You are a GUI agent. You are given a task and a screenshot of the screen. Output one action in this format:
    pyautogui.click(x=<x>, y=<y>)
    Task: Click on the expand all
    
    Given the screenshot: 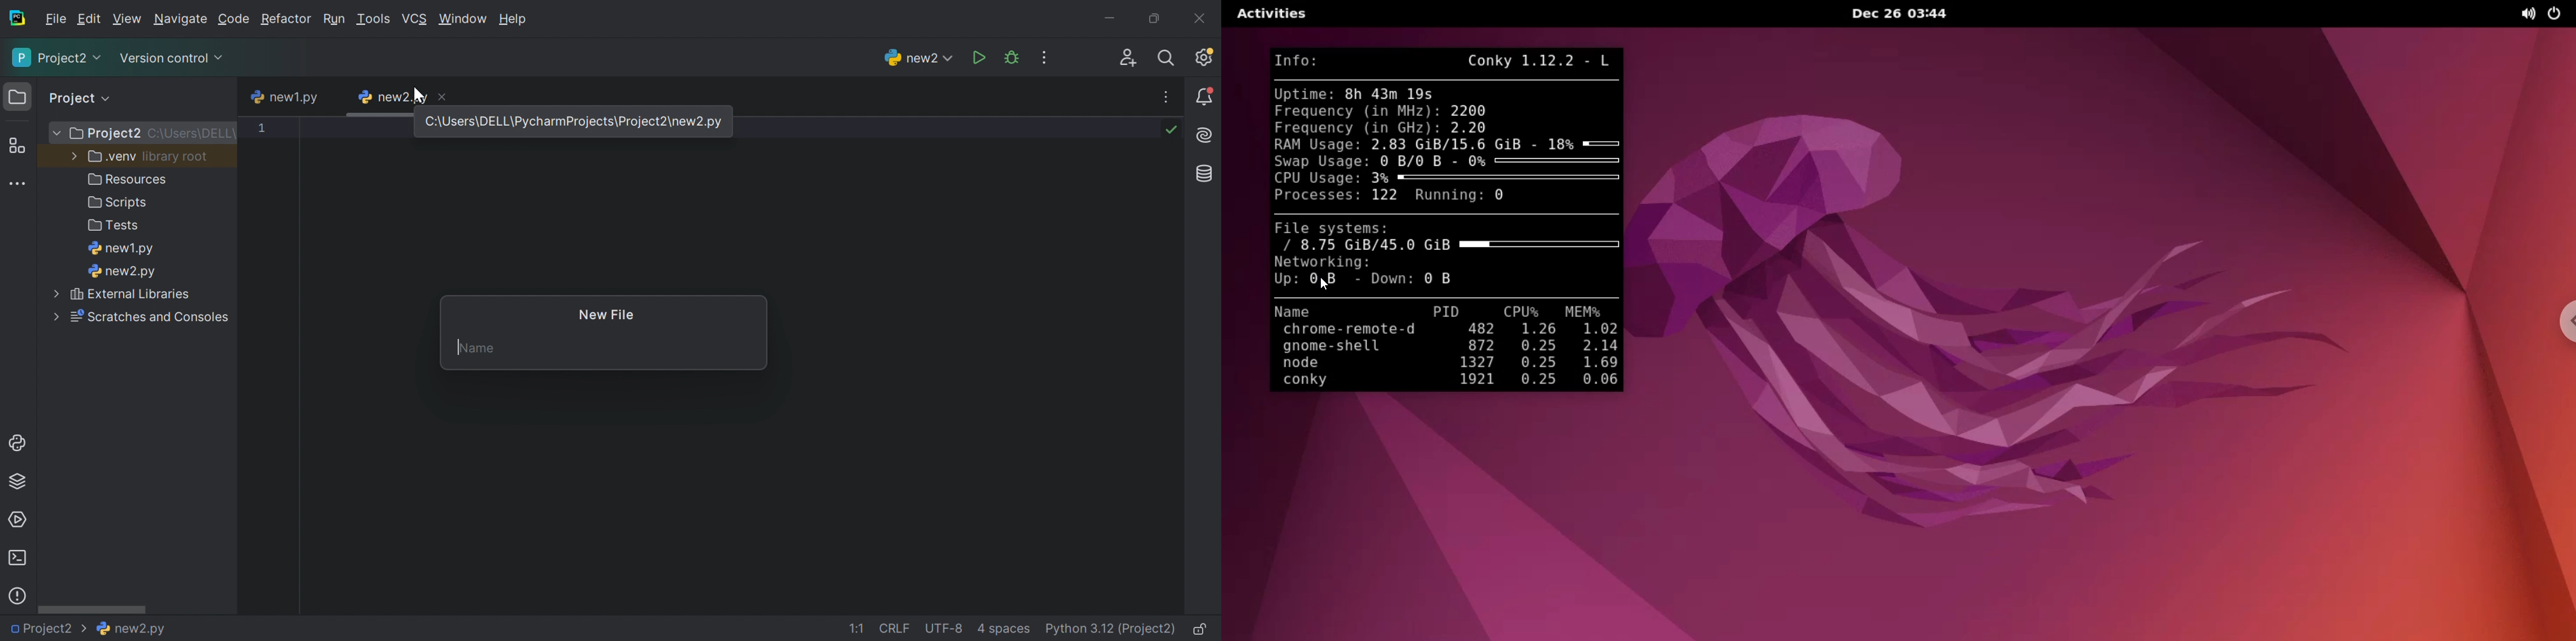 What is the action you would take?
    pyautogui.click(x=108, y=97)
    